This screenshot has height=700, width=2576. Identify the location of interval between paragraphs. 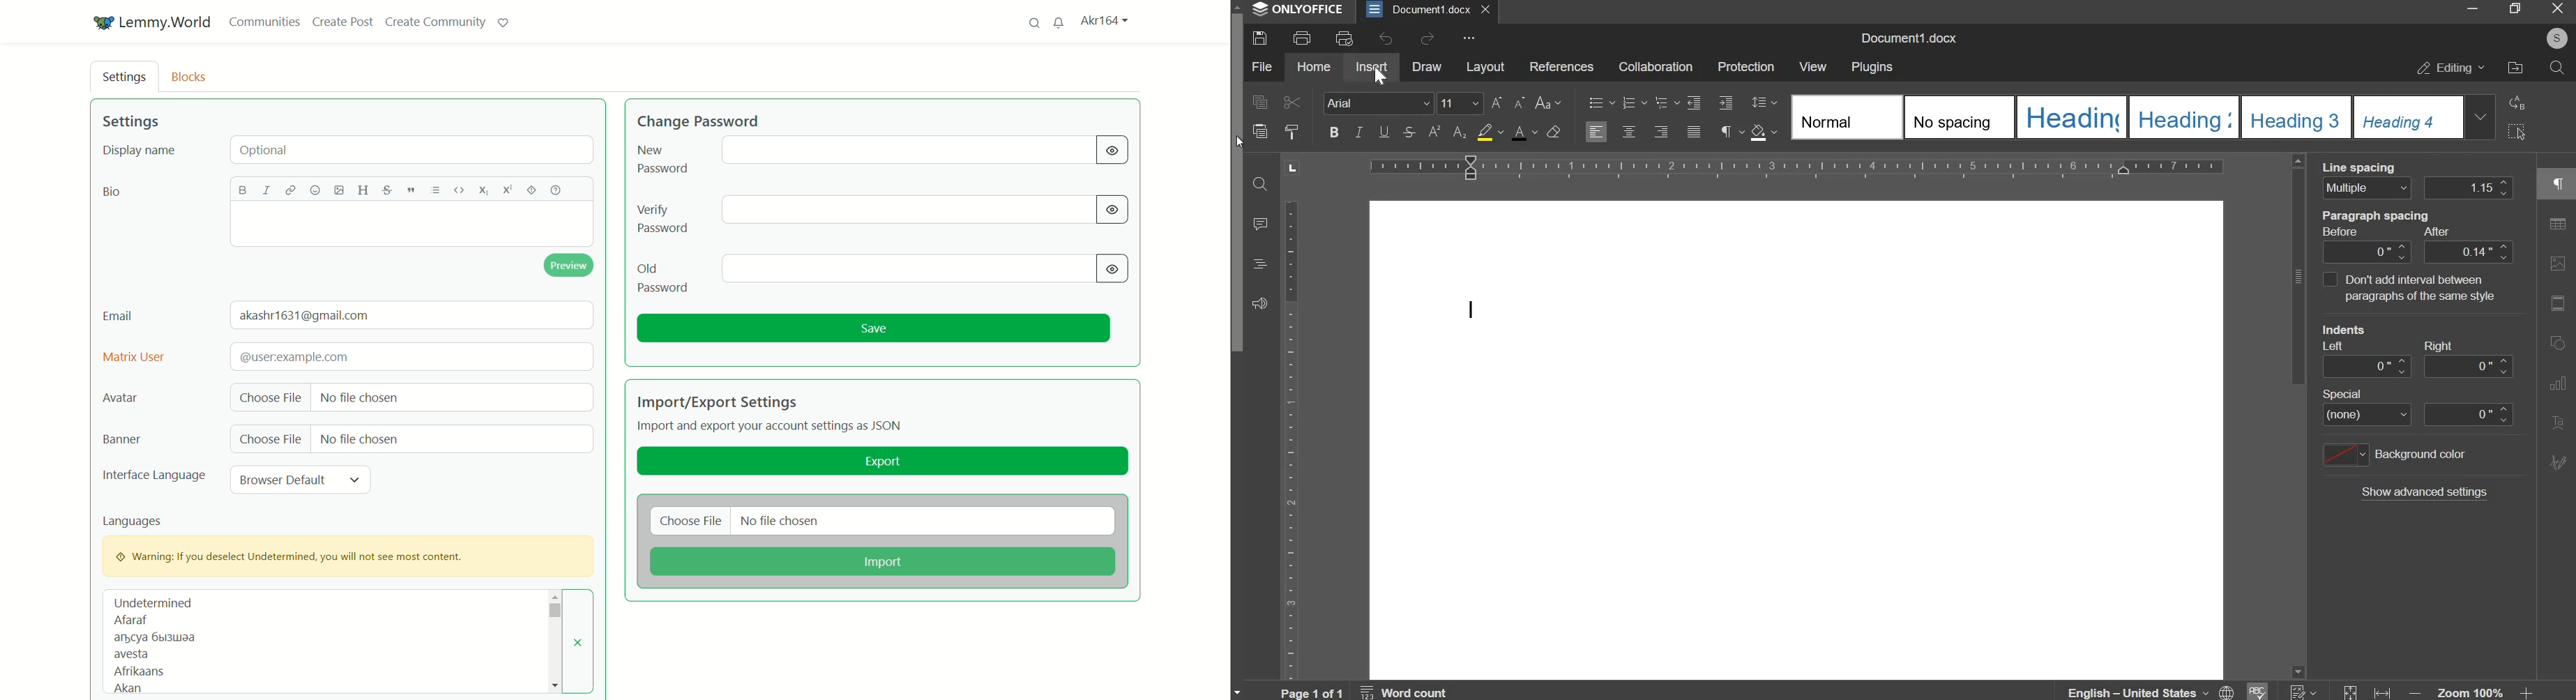
(2328, 280).